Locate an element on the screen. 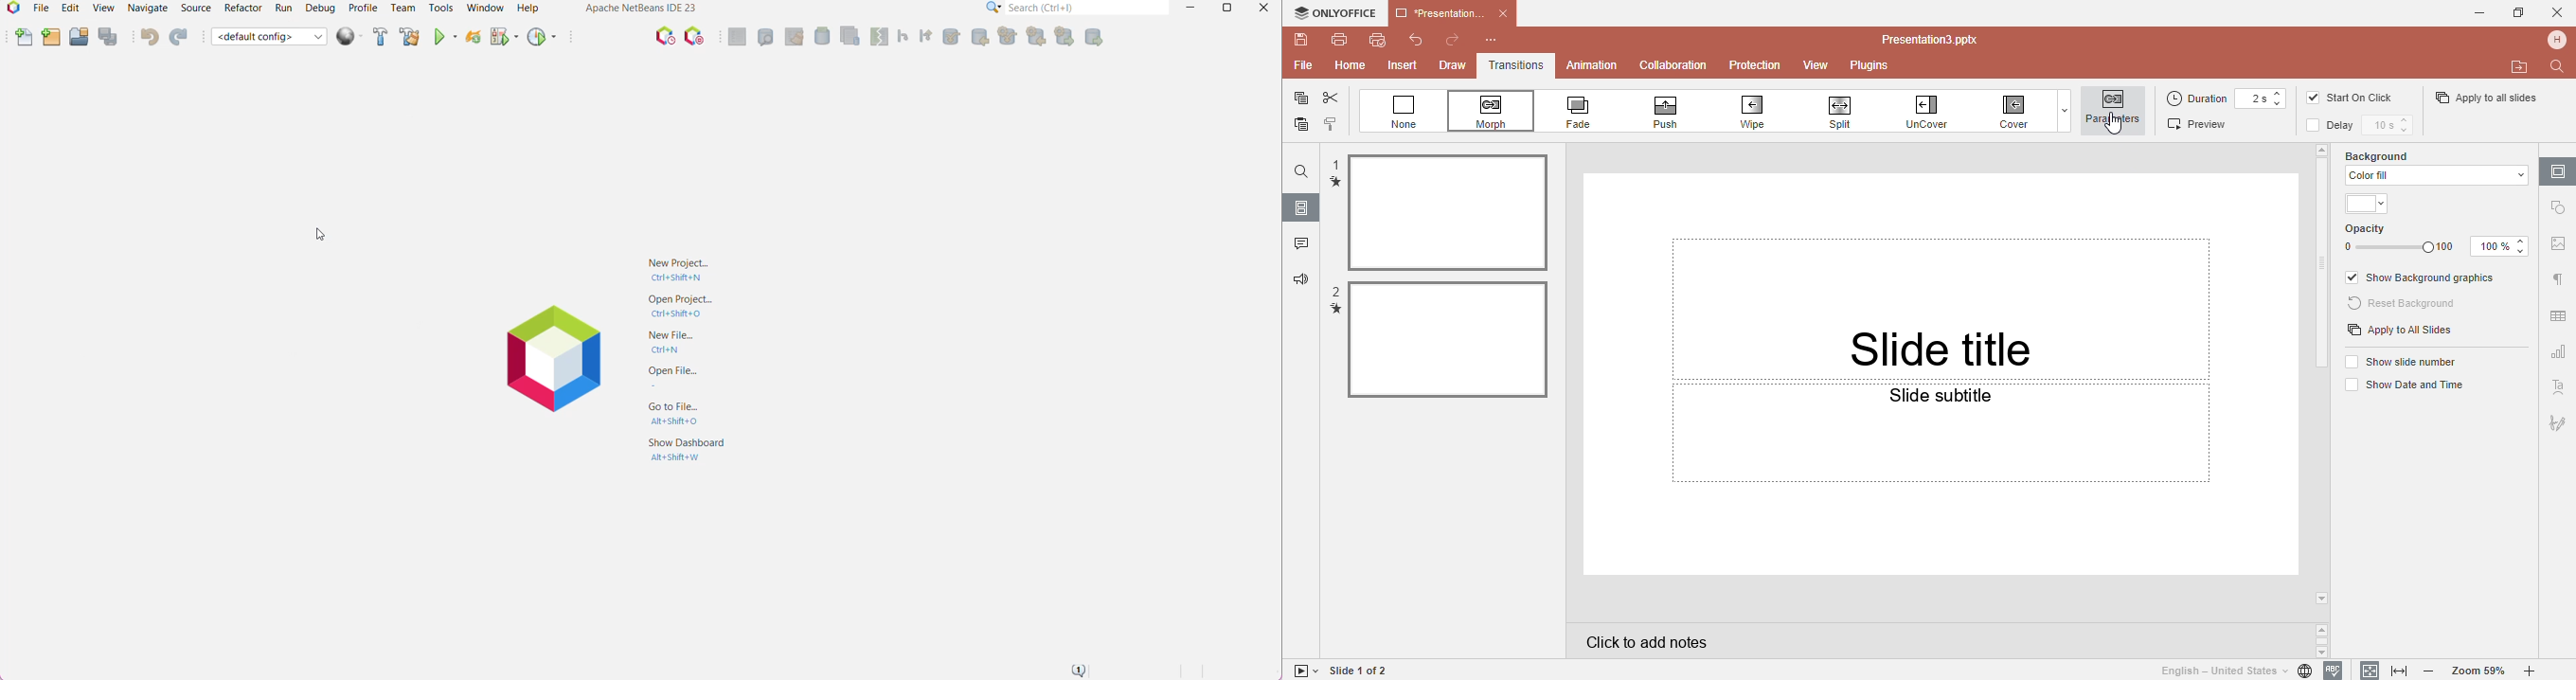 Image resolution: width=2576 pixels, height=700 pixels. Copy style is located at coordinates (1332, 126).